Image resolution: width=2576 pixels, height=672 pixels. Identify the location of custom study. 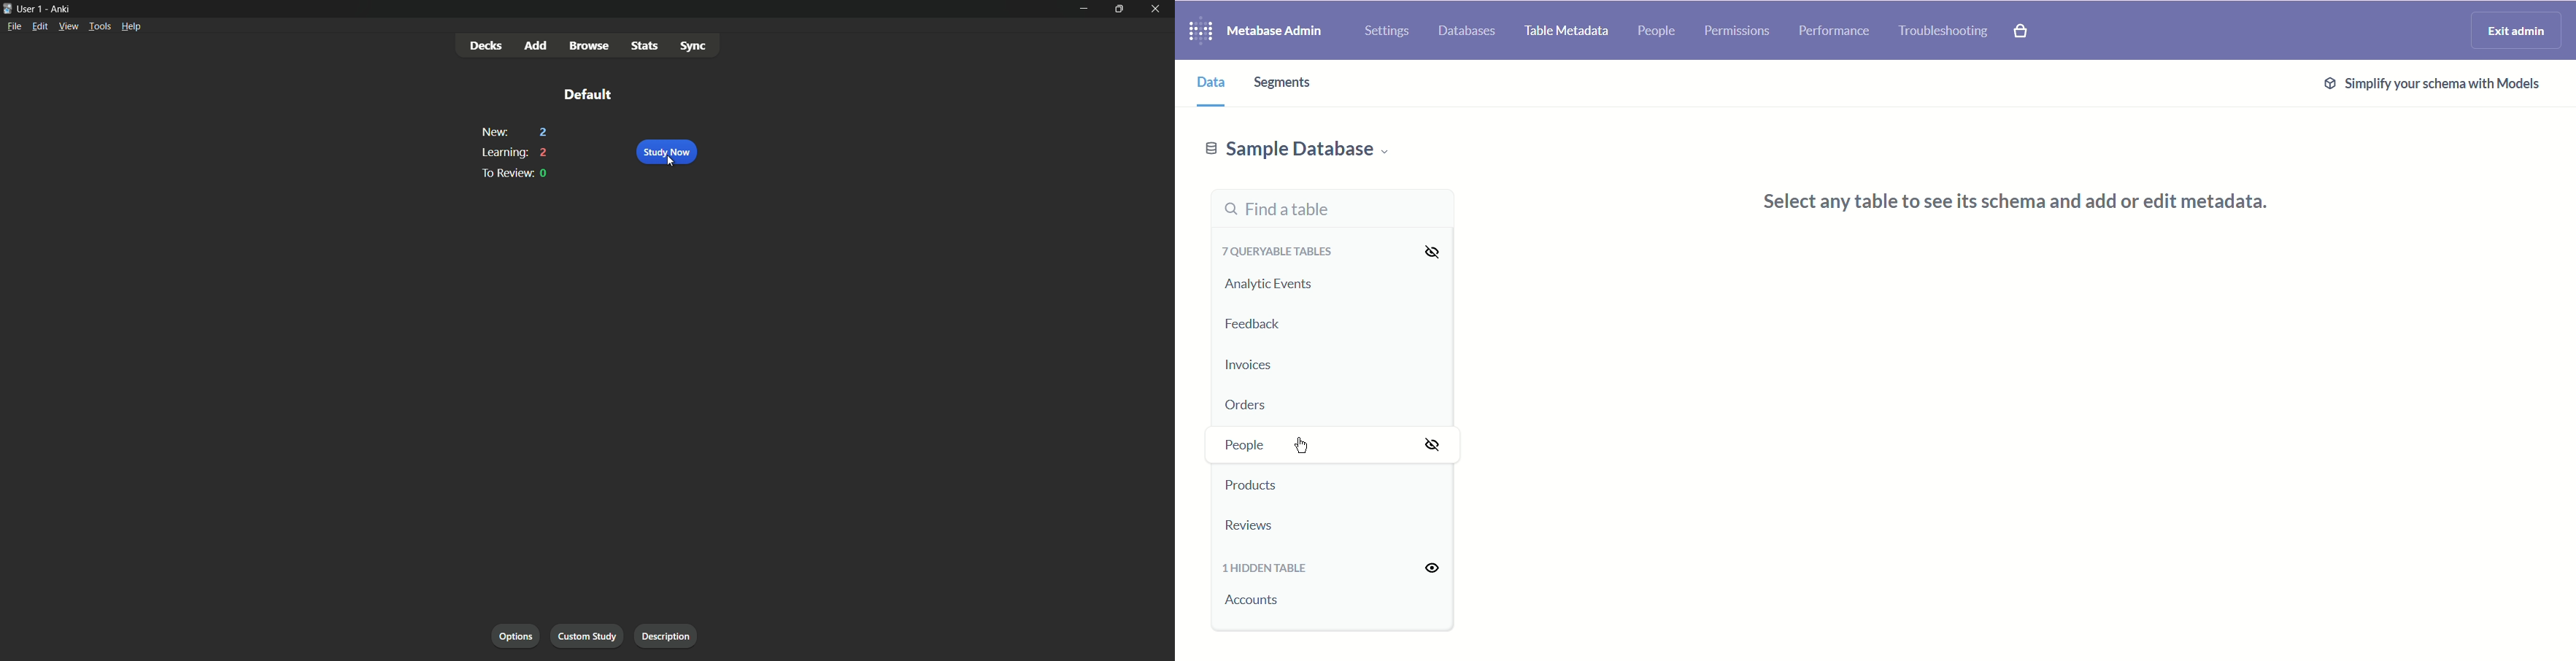
(588, 635).